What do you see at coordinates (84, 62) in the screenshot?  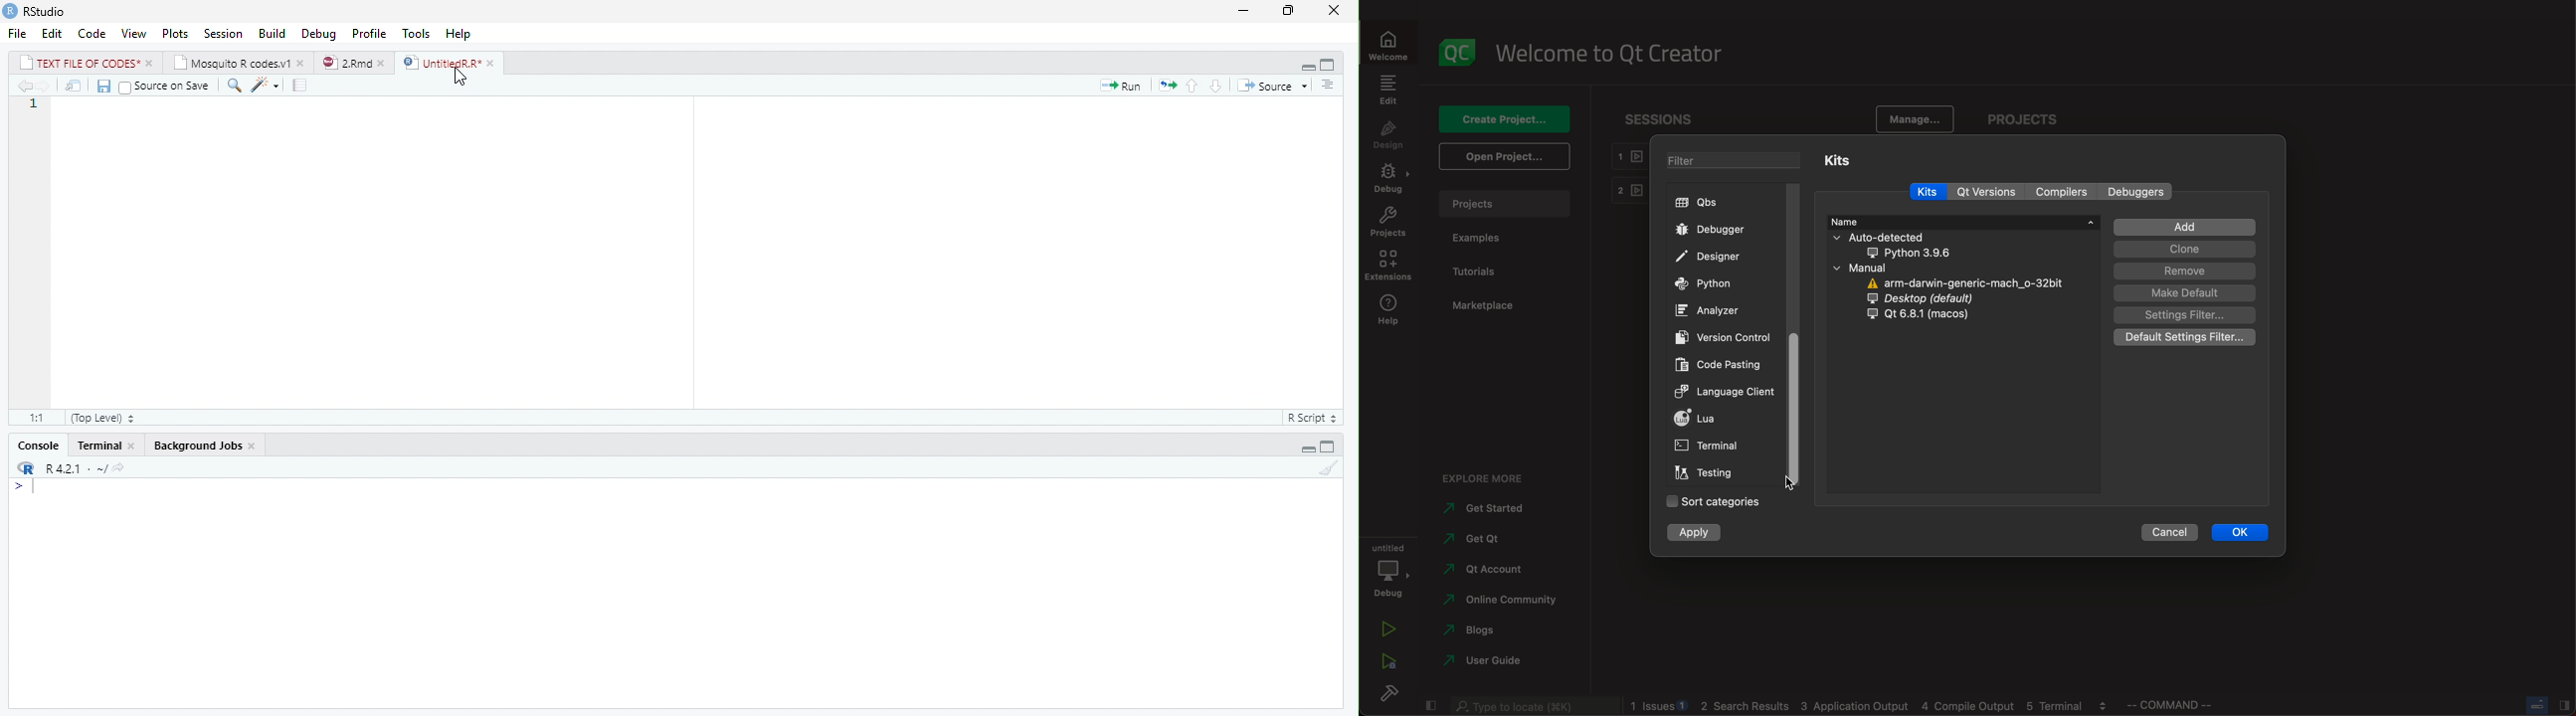 I see `TEXT FILE OF CODES*` at bounding box center [84, 62].